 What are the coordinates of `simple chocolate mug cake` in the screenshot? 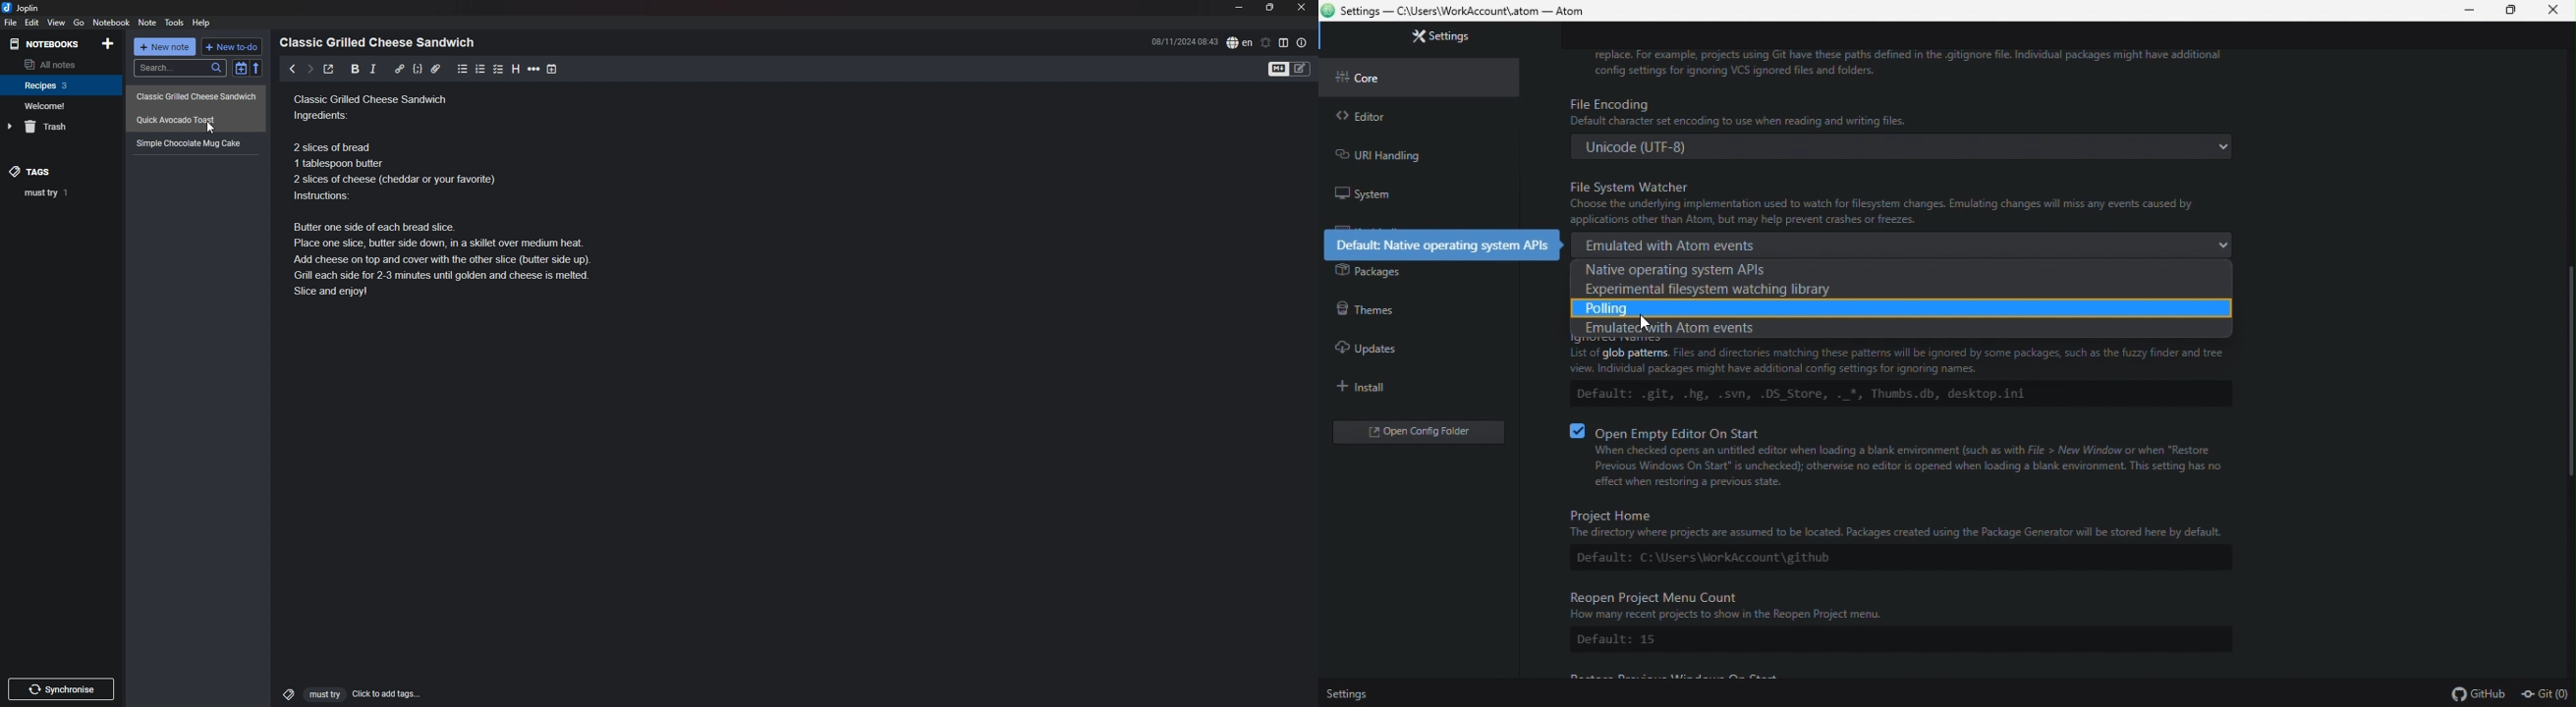 It's located at (471, 239).